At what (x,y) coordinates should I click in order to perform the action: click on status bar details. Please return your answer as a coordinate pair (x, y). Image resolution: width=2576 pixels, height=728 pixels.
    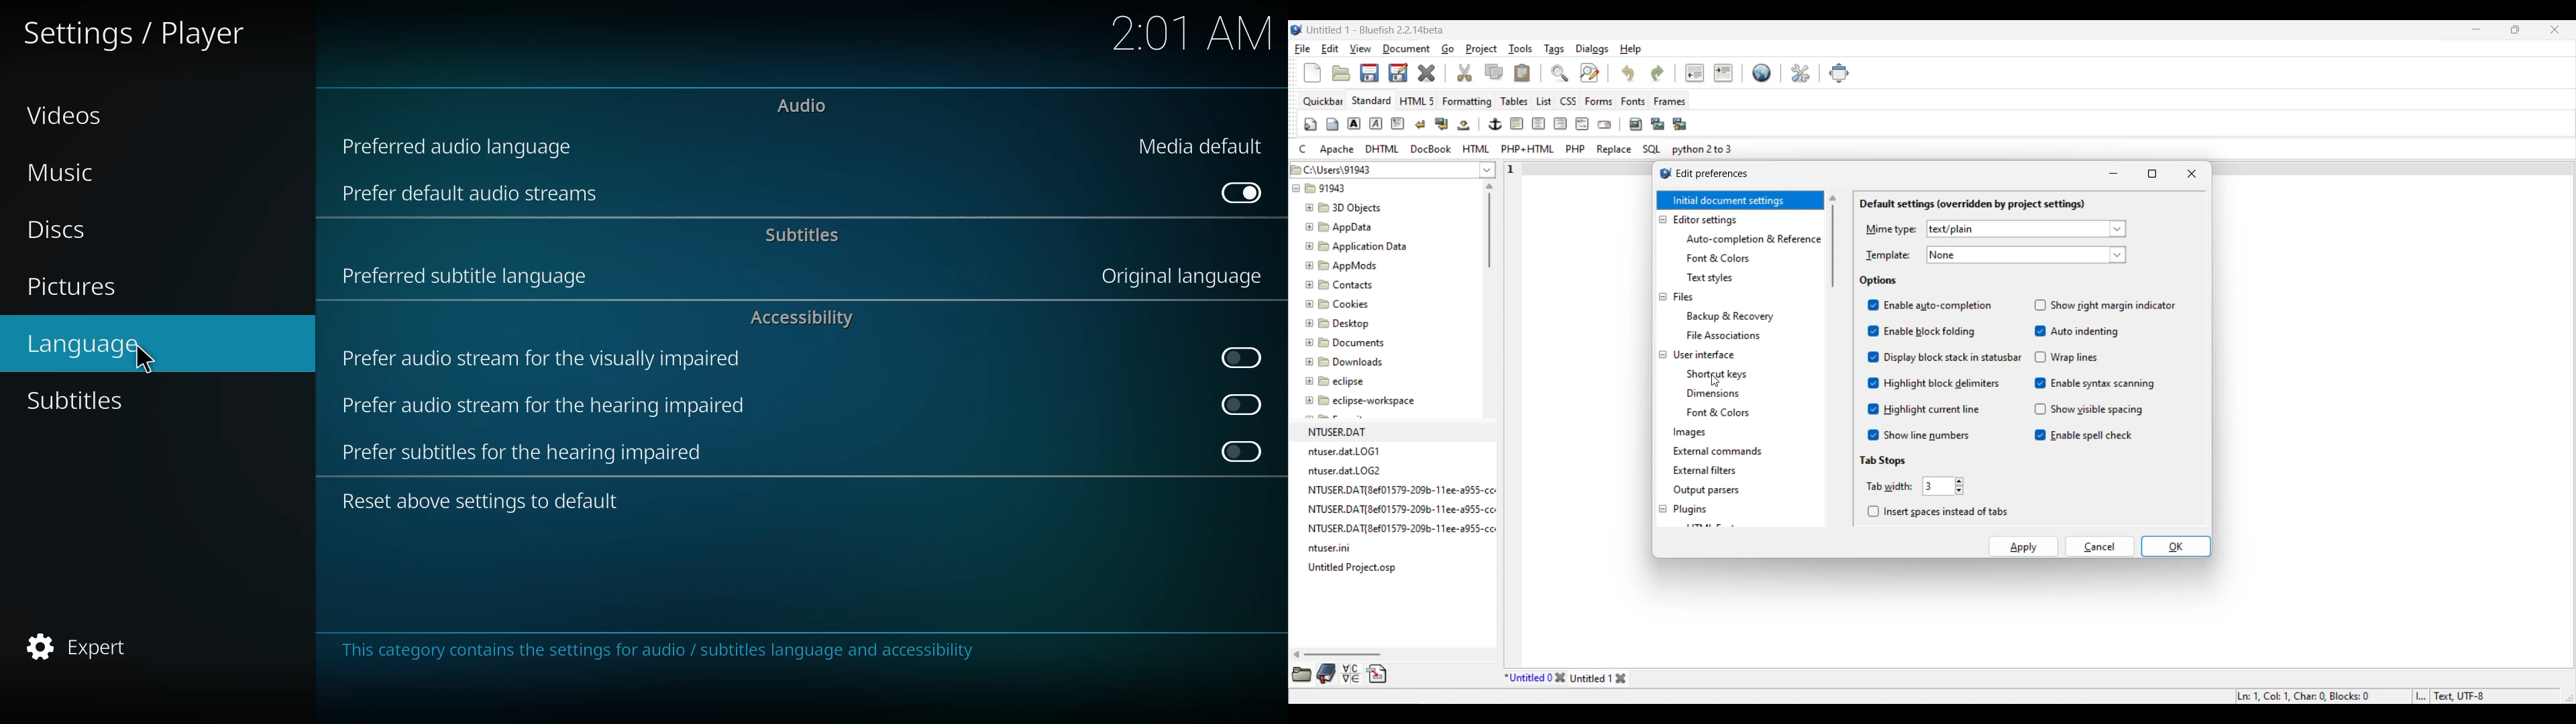
    Looking at the image, I should click on (2387, 695).